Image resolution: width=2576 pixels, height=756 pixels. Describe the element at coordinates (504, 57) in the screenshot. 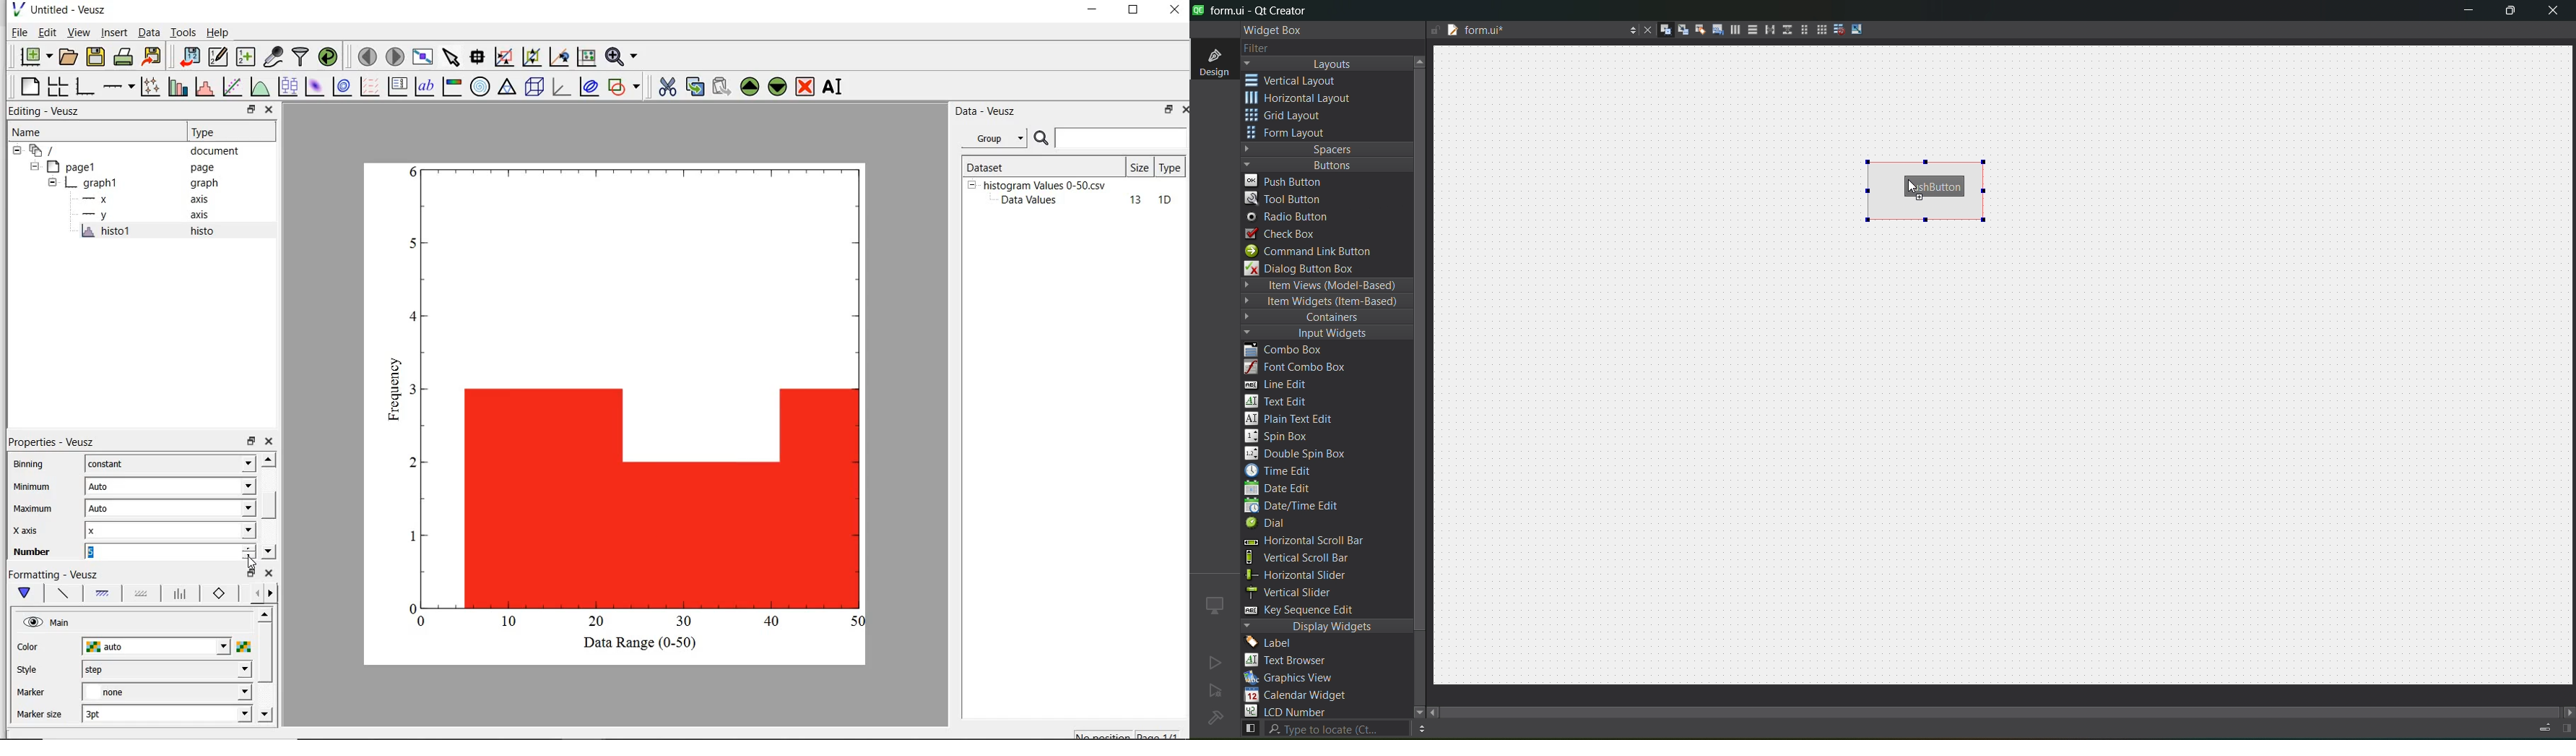

I see `click to reset graph axes` at that location.